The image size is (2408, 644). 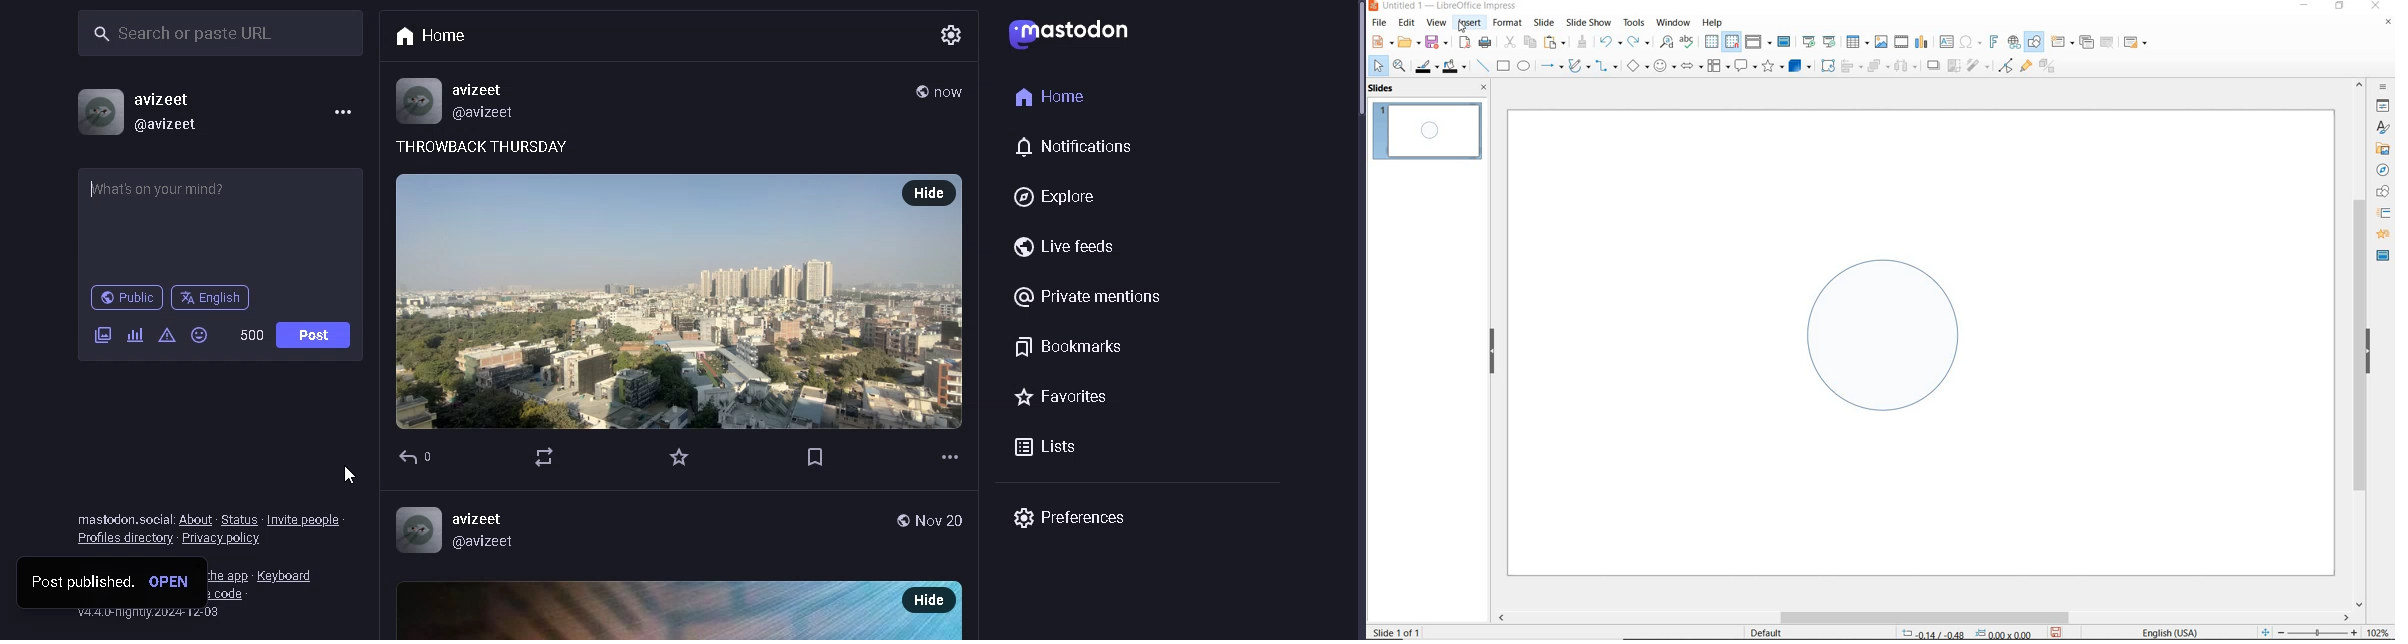 What do you see at coordinates (1425, 66) in the screenshot?
I see `line color` at bounding box center [1425, 66].